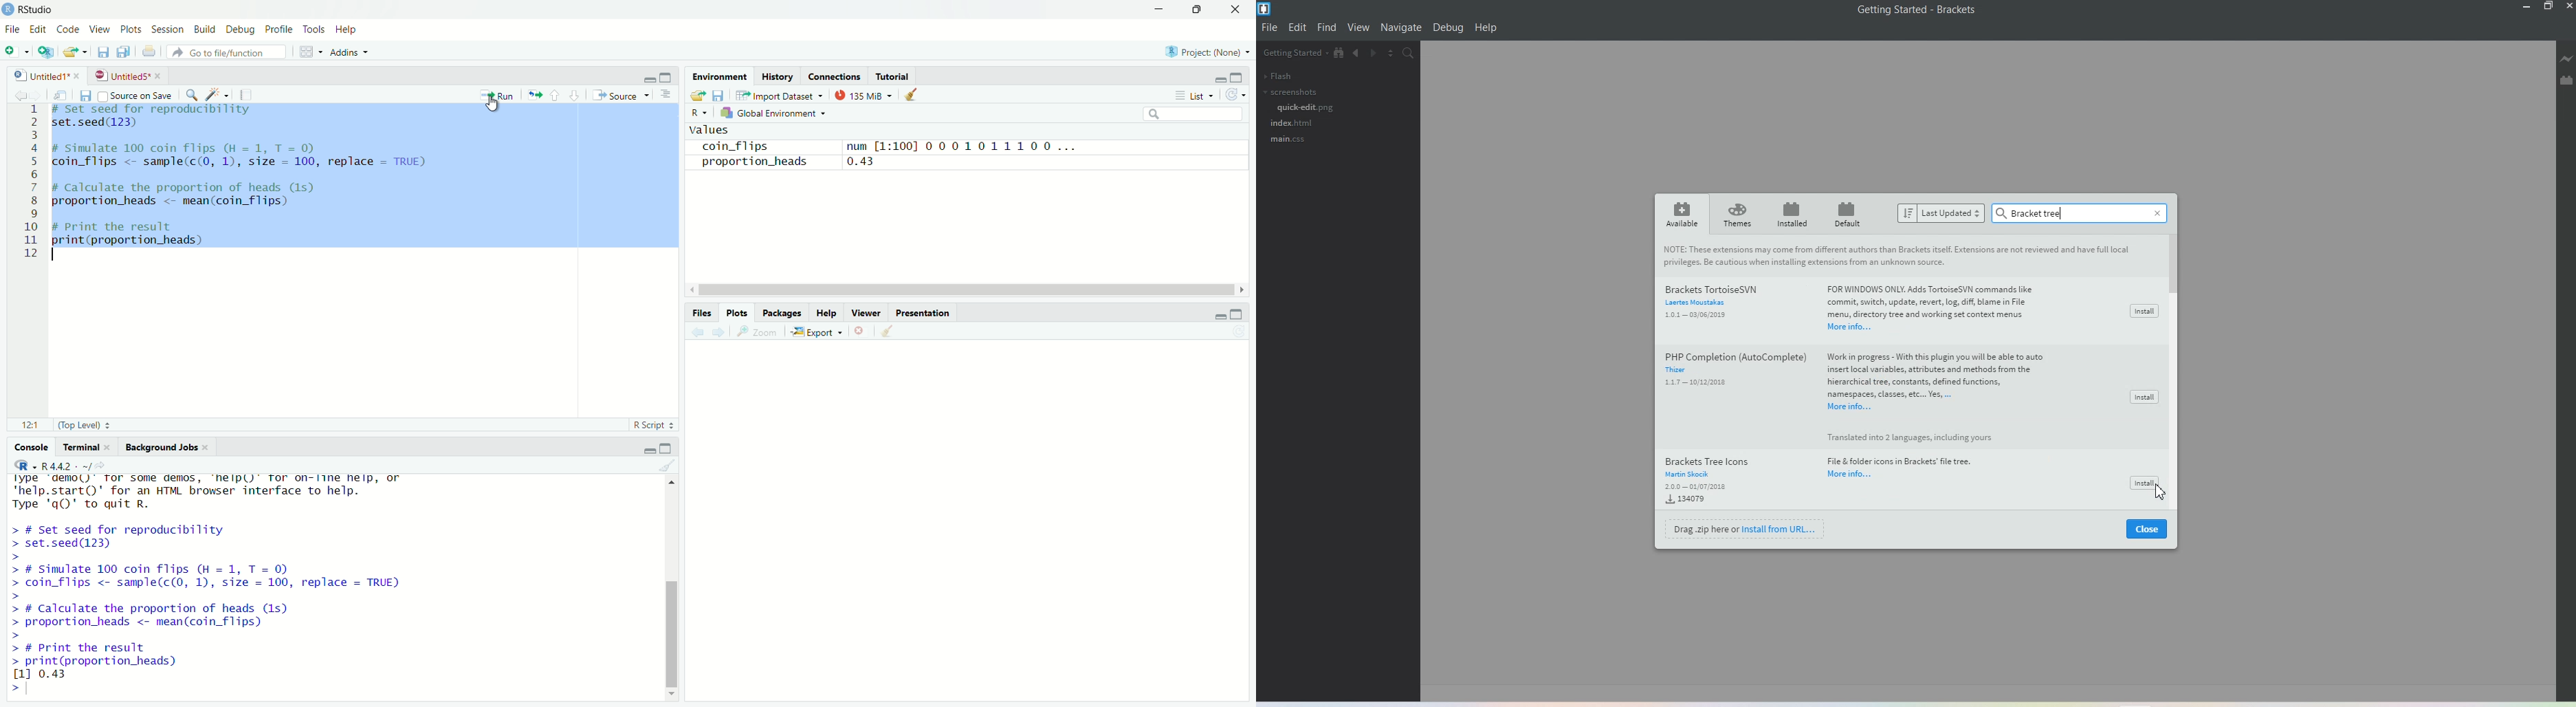 The width and height of the screenshot is (2576, 728). Describe the element at coordinates (861, 331) in the screenshot. I see `remove the current plot` at that location.